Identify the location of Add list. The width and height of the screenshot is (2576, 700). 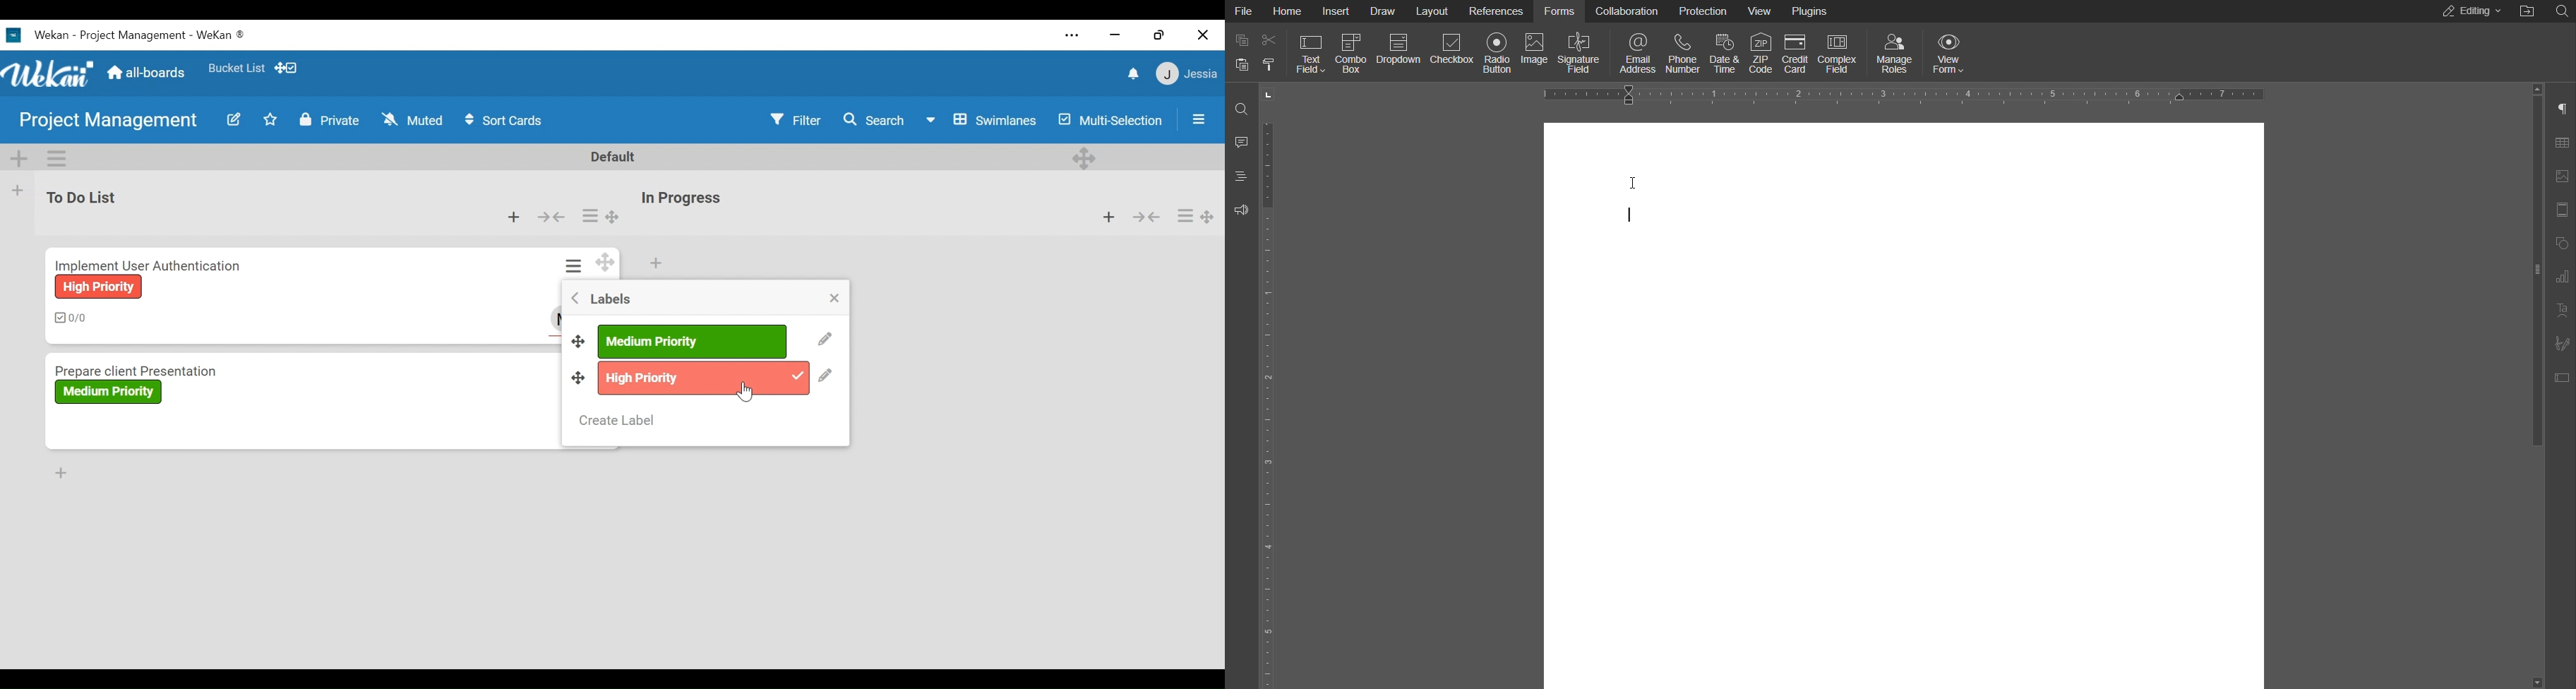
(19, 191).